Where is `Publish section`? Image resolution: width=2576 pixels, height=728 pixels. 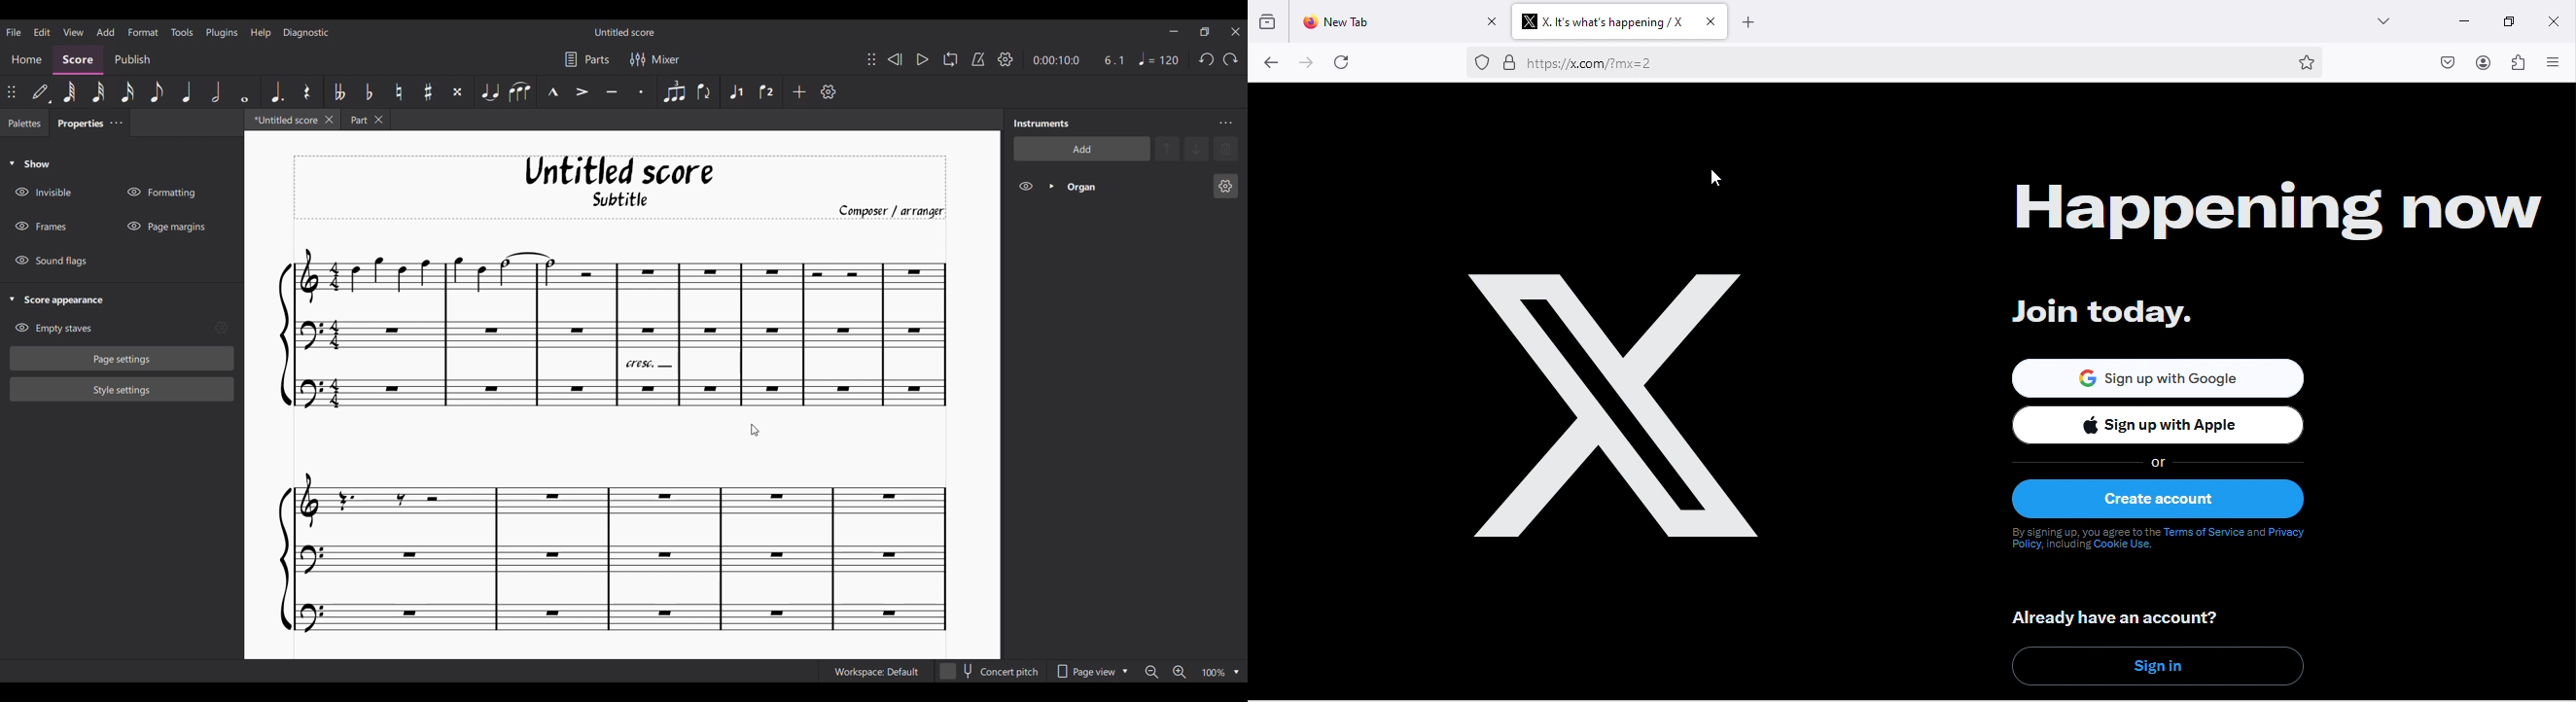 Publish section is located at coordinates (131, 60).